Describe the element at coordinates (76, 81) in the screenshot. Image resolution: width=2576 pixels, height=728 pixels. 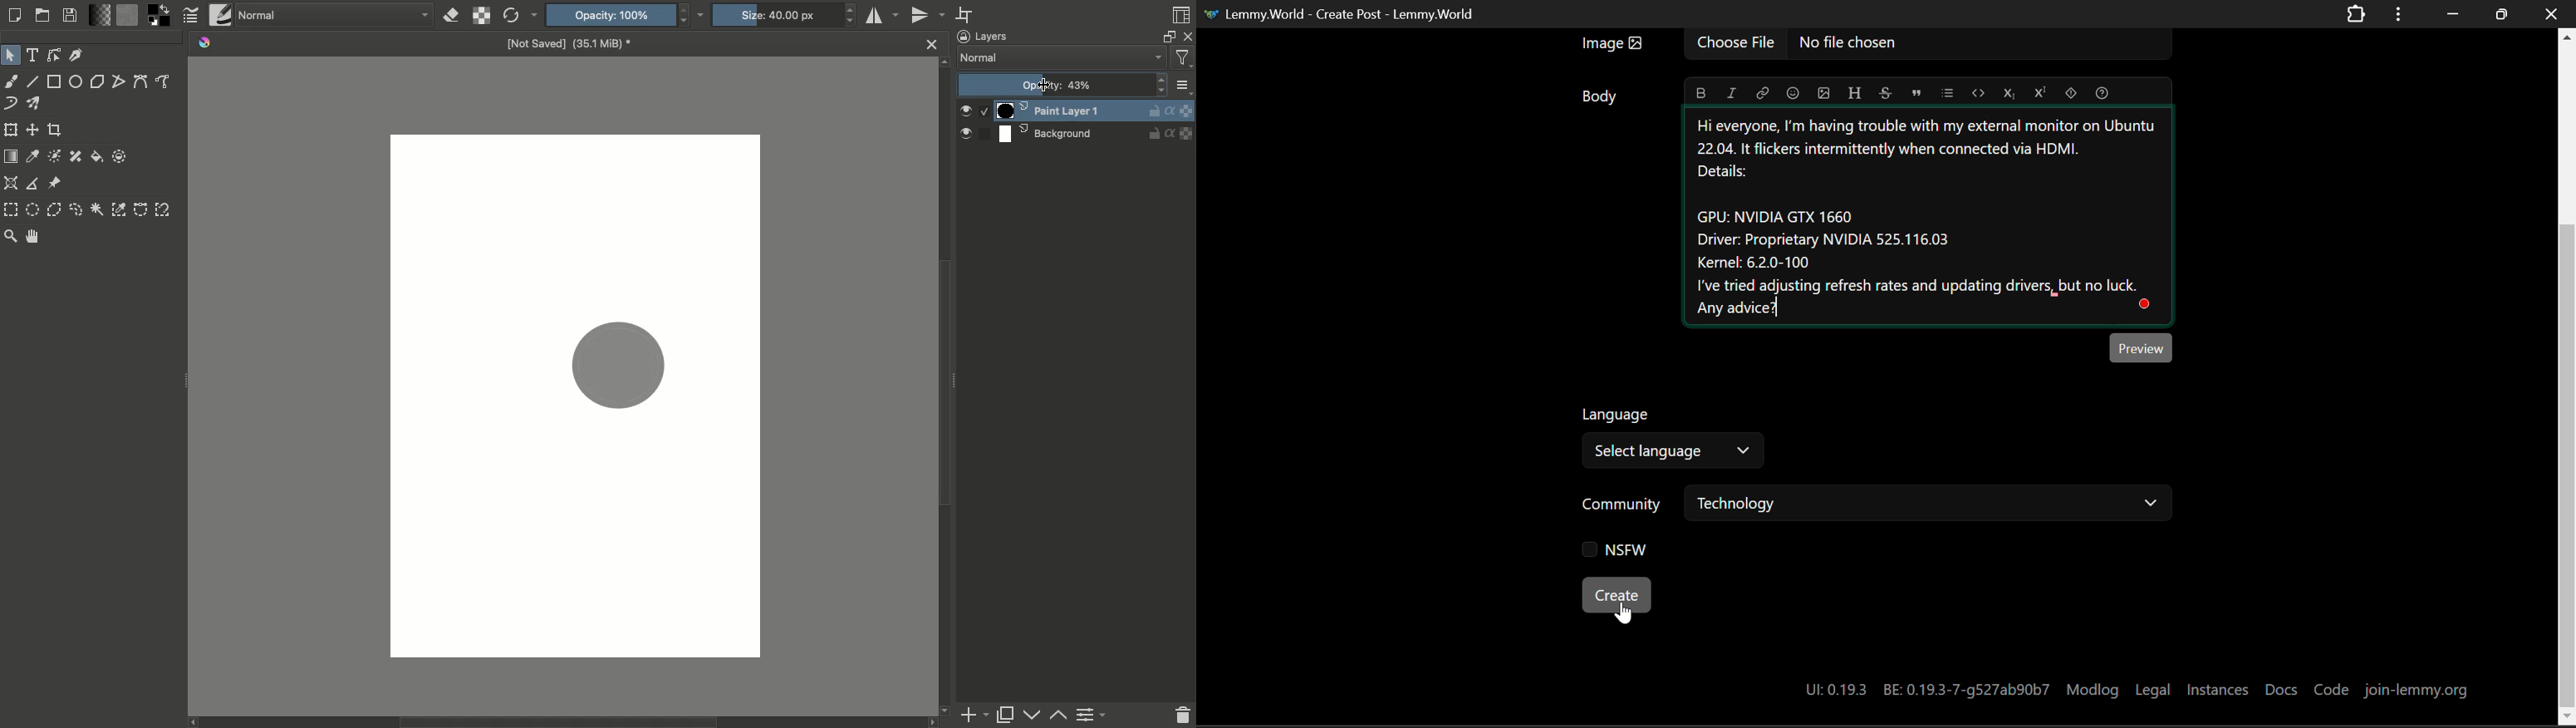
I see `Ellipse` at that location.